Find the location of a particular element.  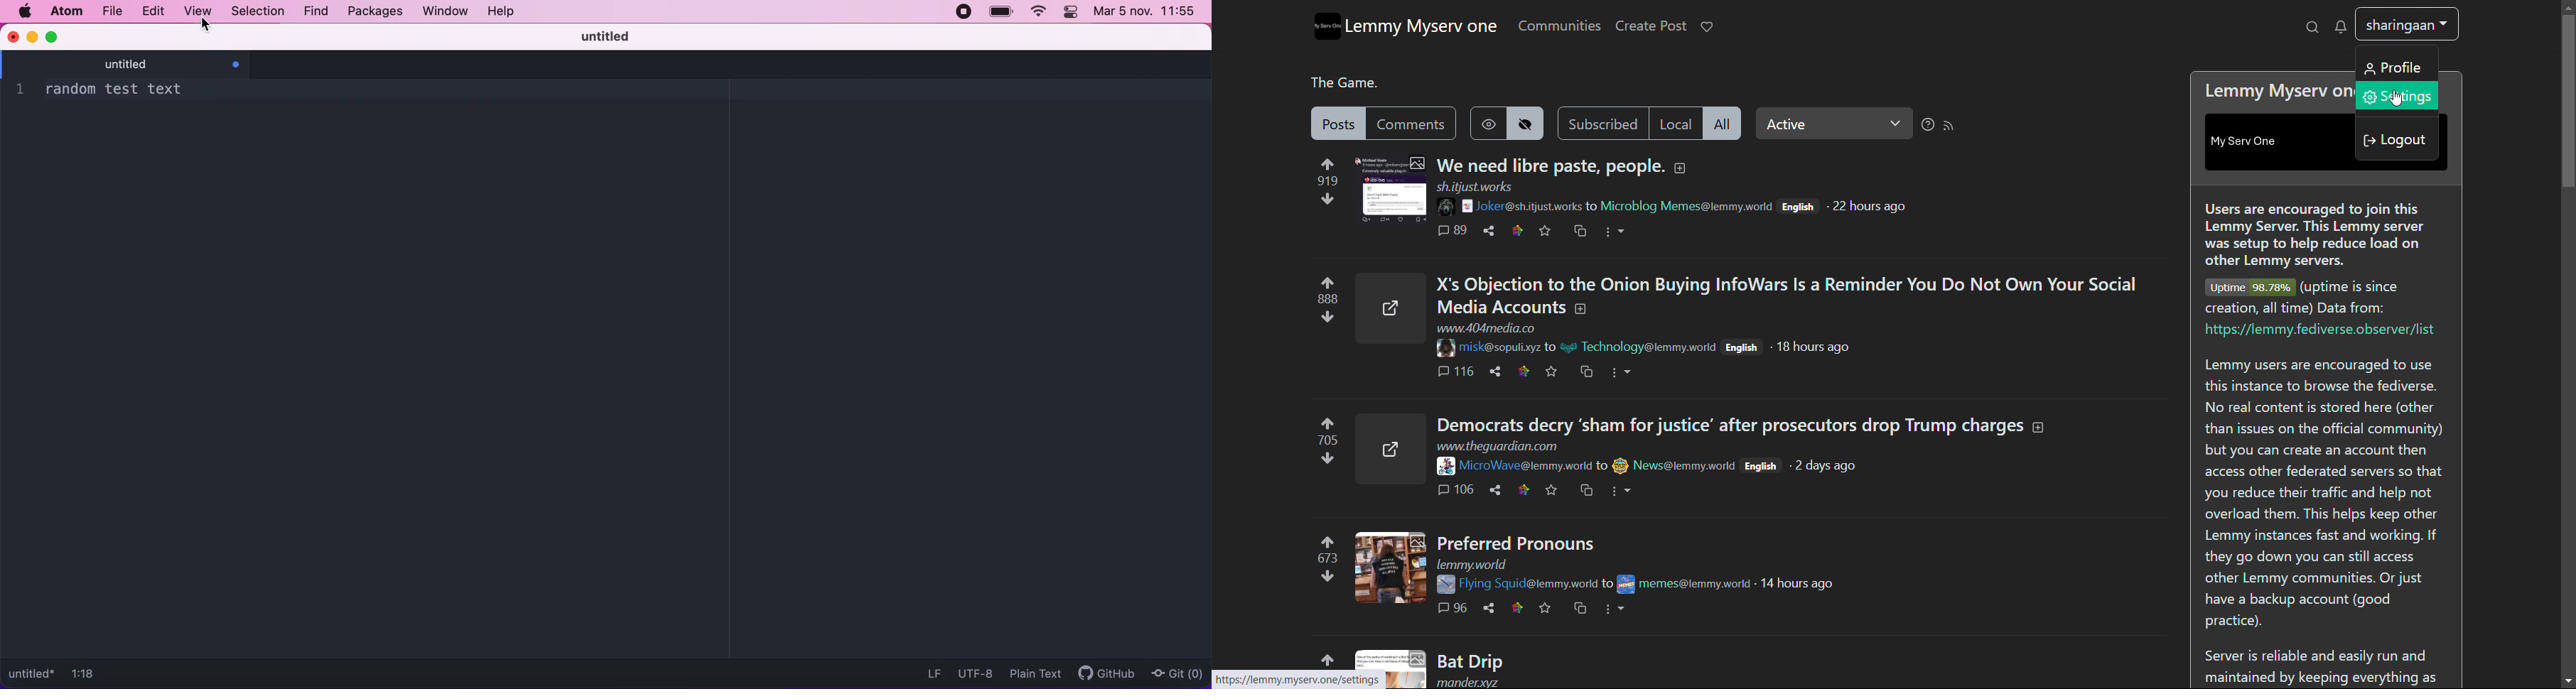

The Game. is located at coordinates (1339, 82).